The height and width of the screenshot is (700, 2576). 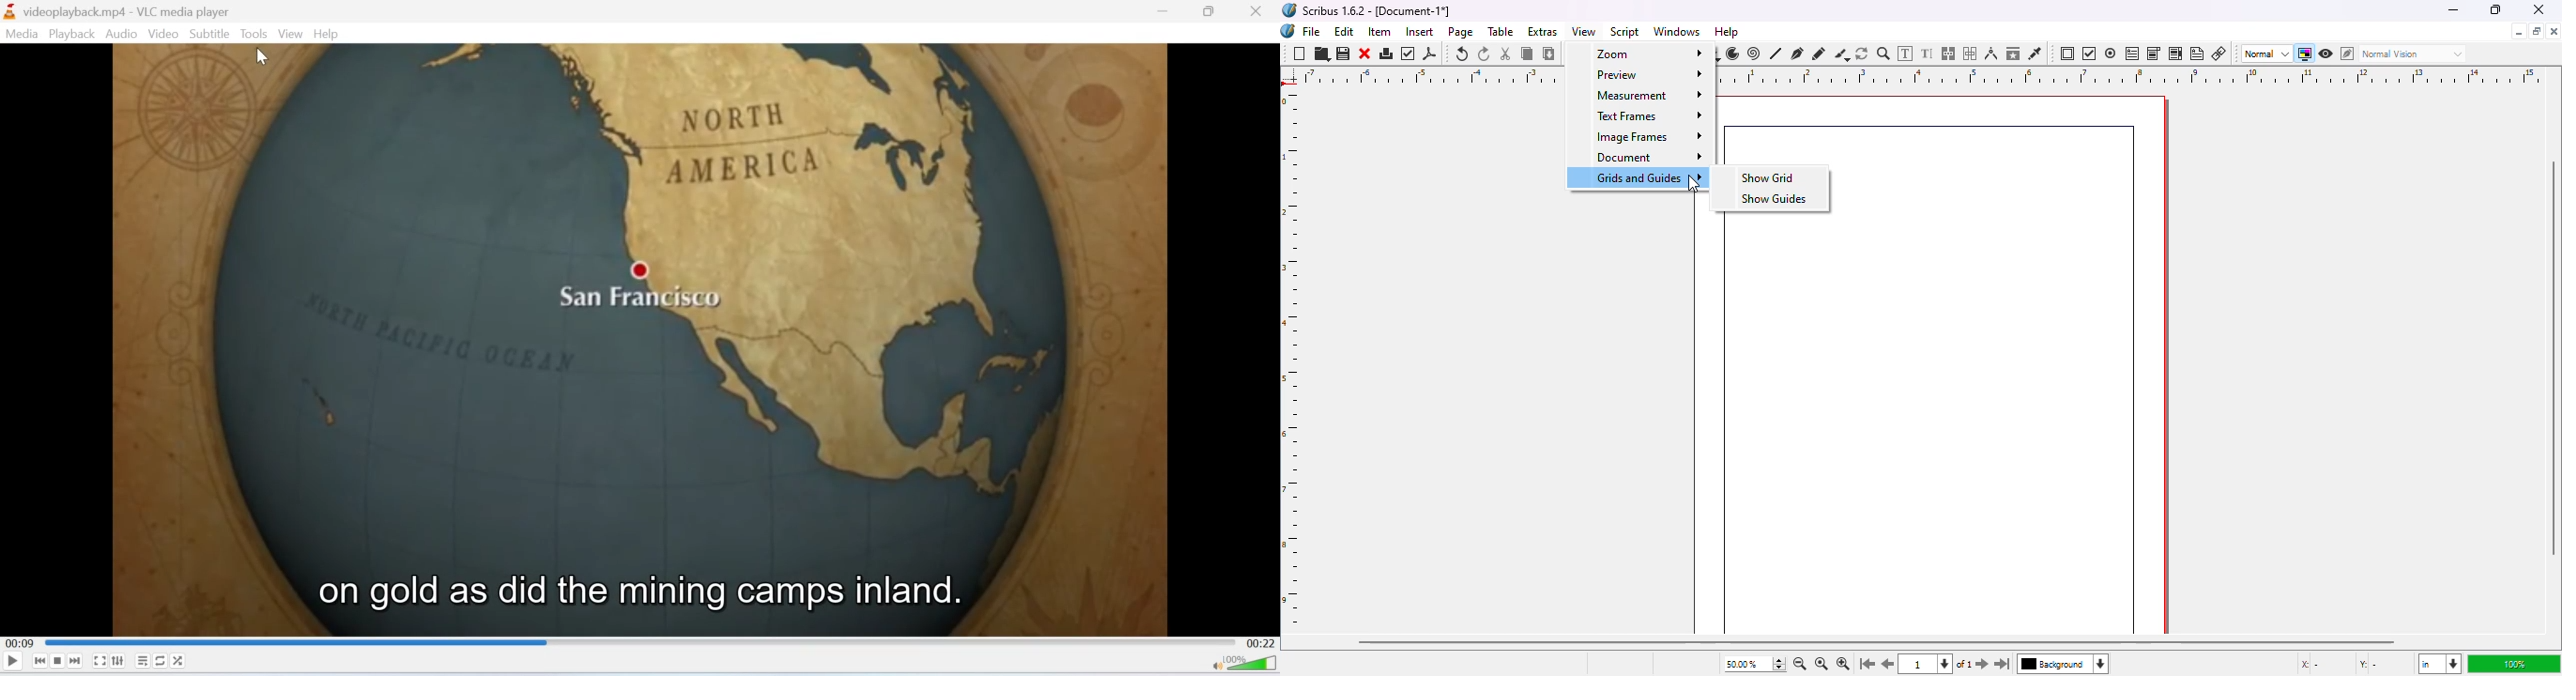 I want to click on open, so click(x=1322, y=54).